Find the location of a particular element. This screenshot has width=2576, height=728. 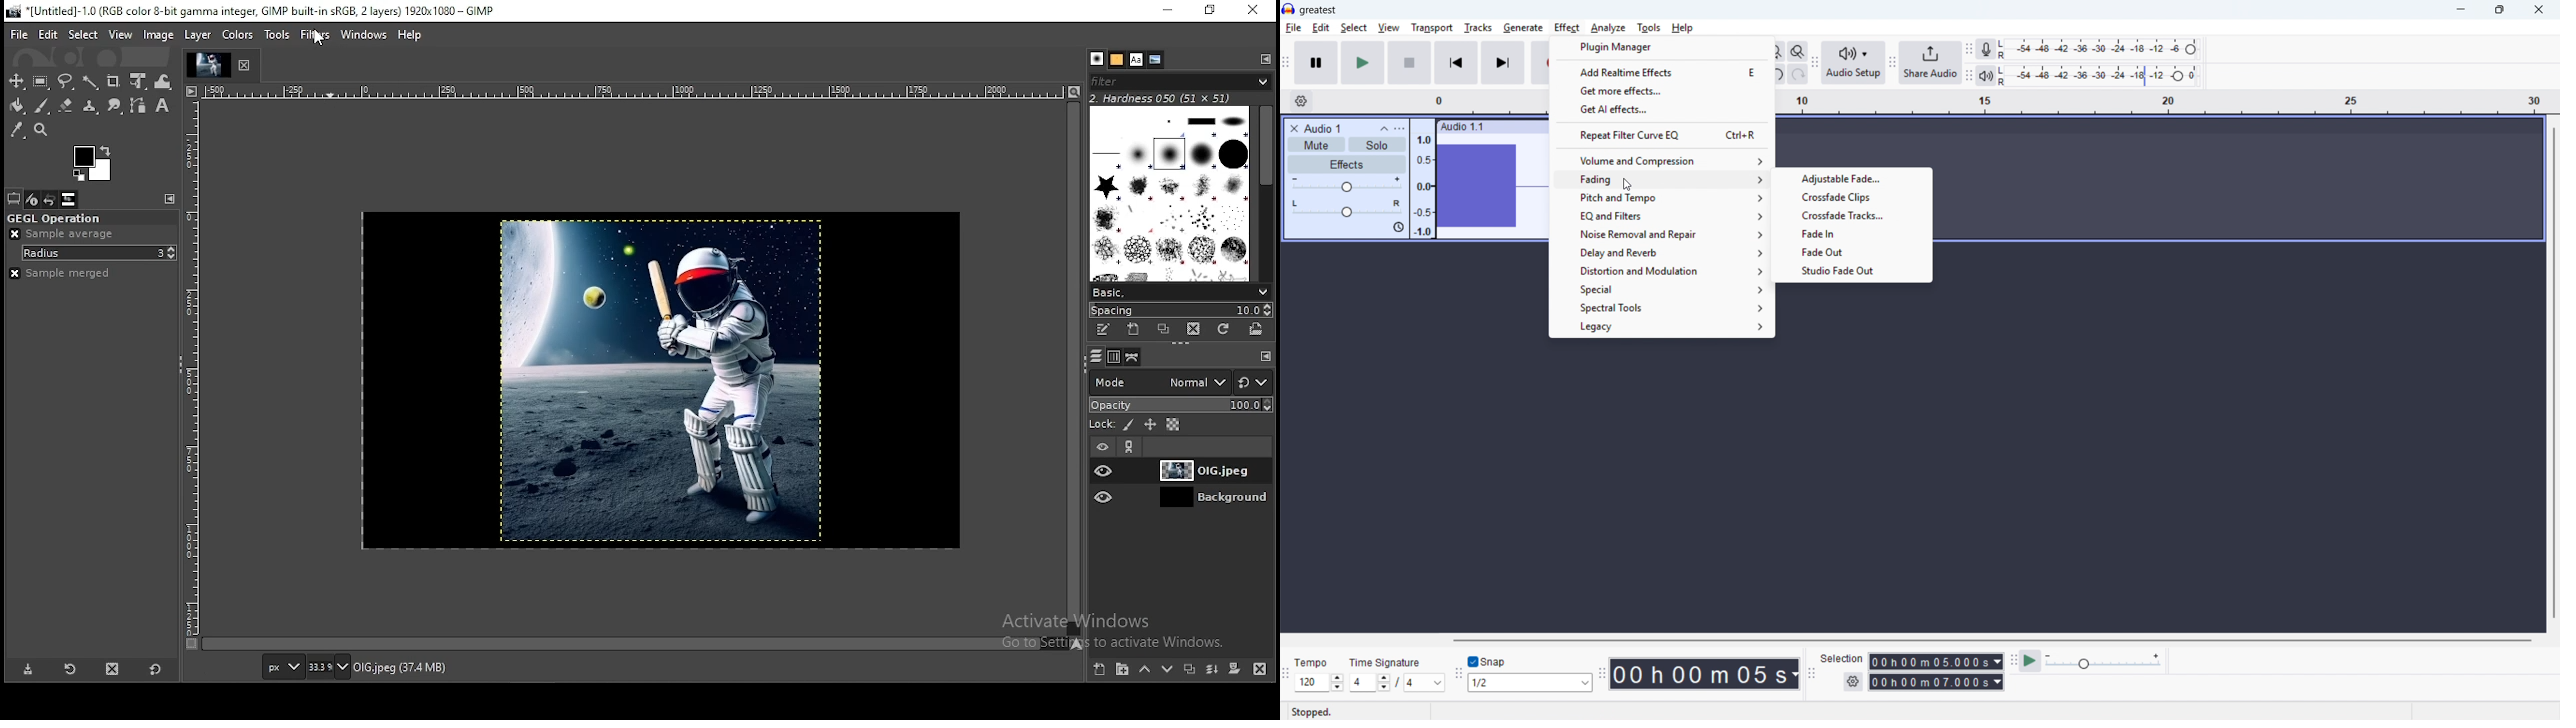

bucket fill tool is located at coordinates (17, 107).